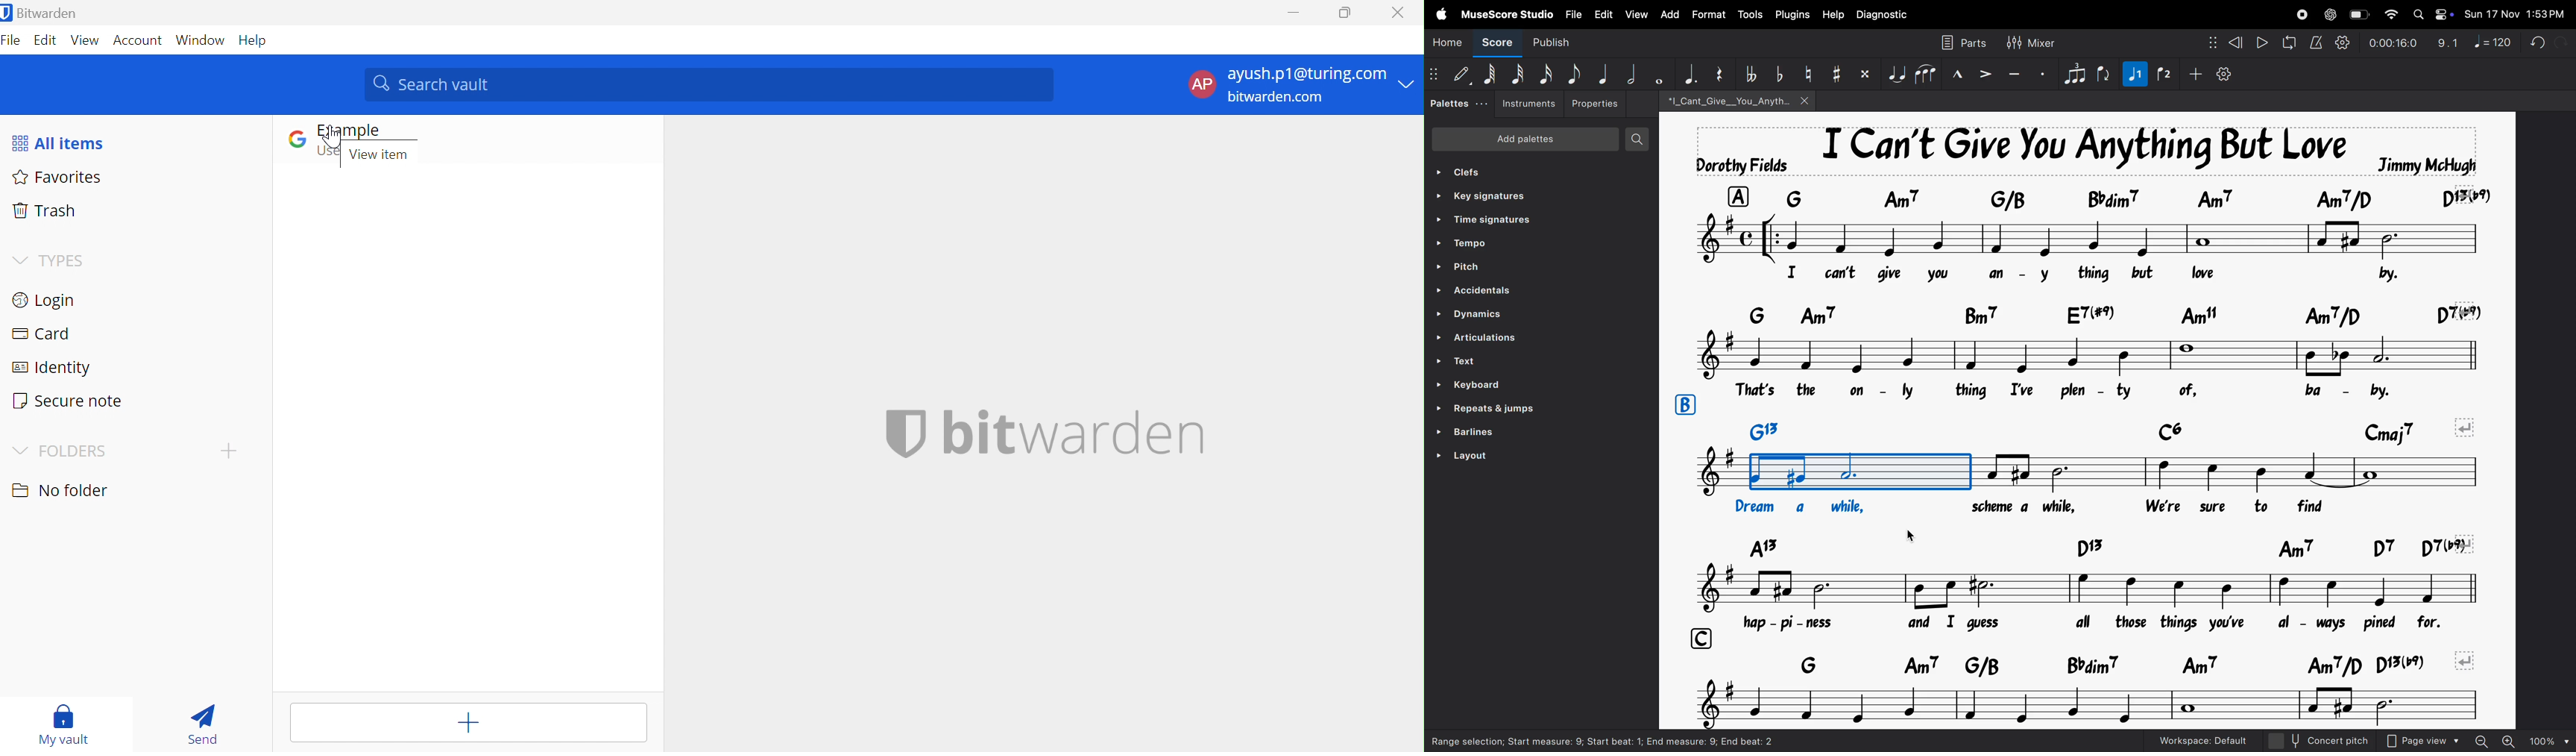  What do you see at coordinates (59, 142) in the screenshot?
I see `All items` at bounding box center [59, 142].